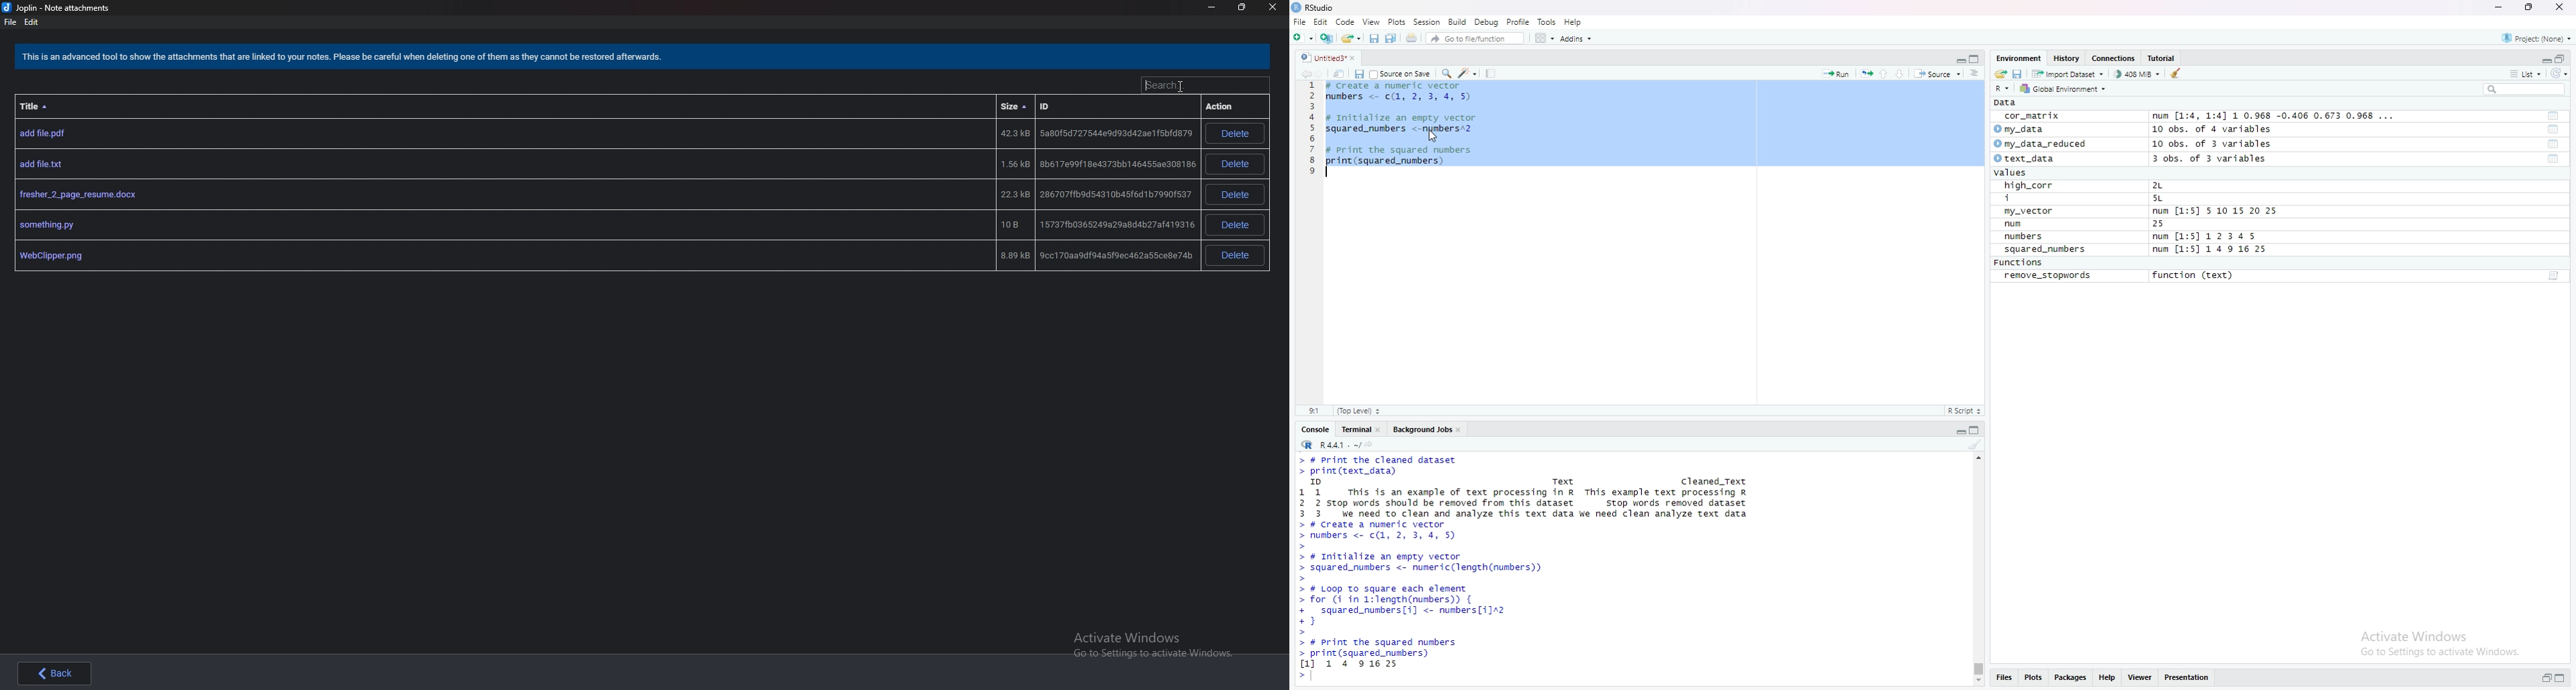 Image resolution: width=2576 pixels, height=700 pixels. I want to click on © text_data, so click(2026, 159).